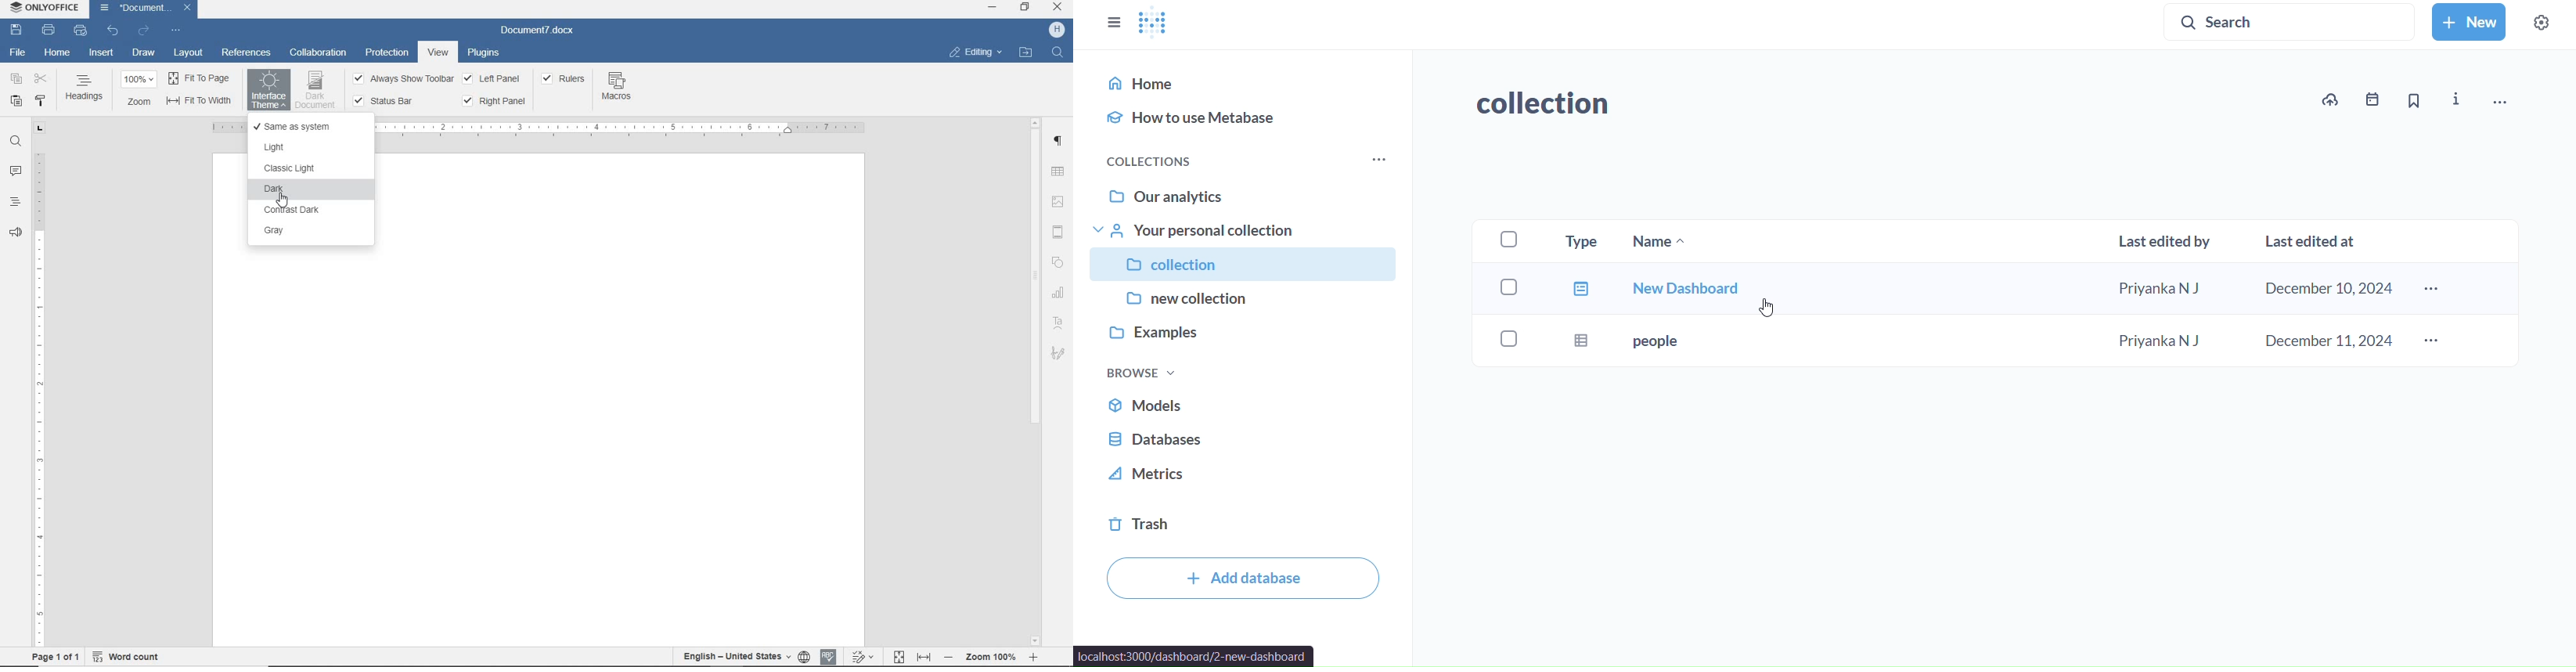 The image size is (2576, 672). What do you see at coordinates (994, 657) in the screenshot?
I see `ZOOM OUT OR ZOOM IN` at bounding box center [994, 657].